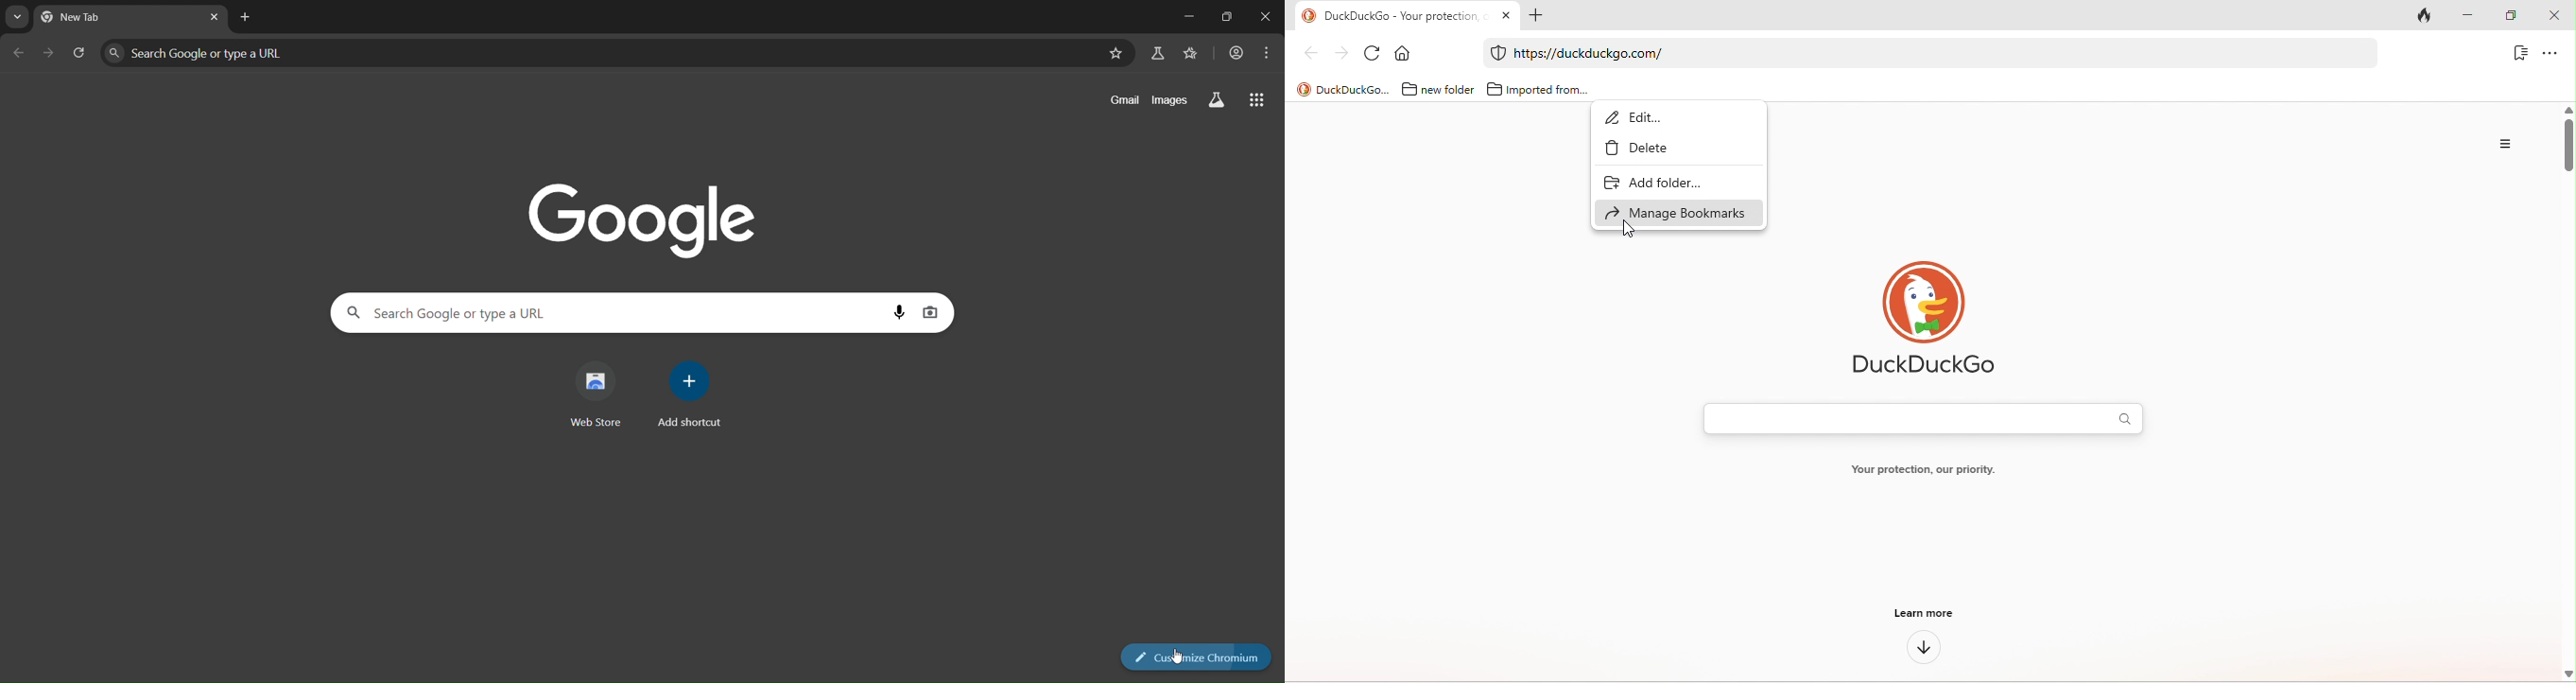 Image resolution: width=2576 pixels, height=700 pixels. Describe the element at coordinates (2551, 54) in the screenshot. I see `option` at that location.